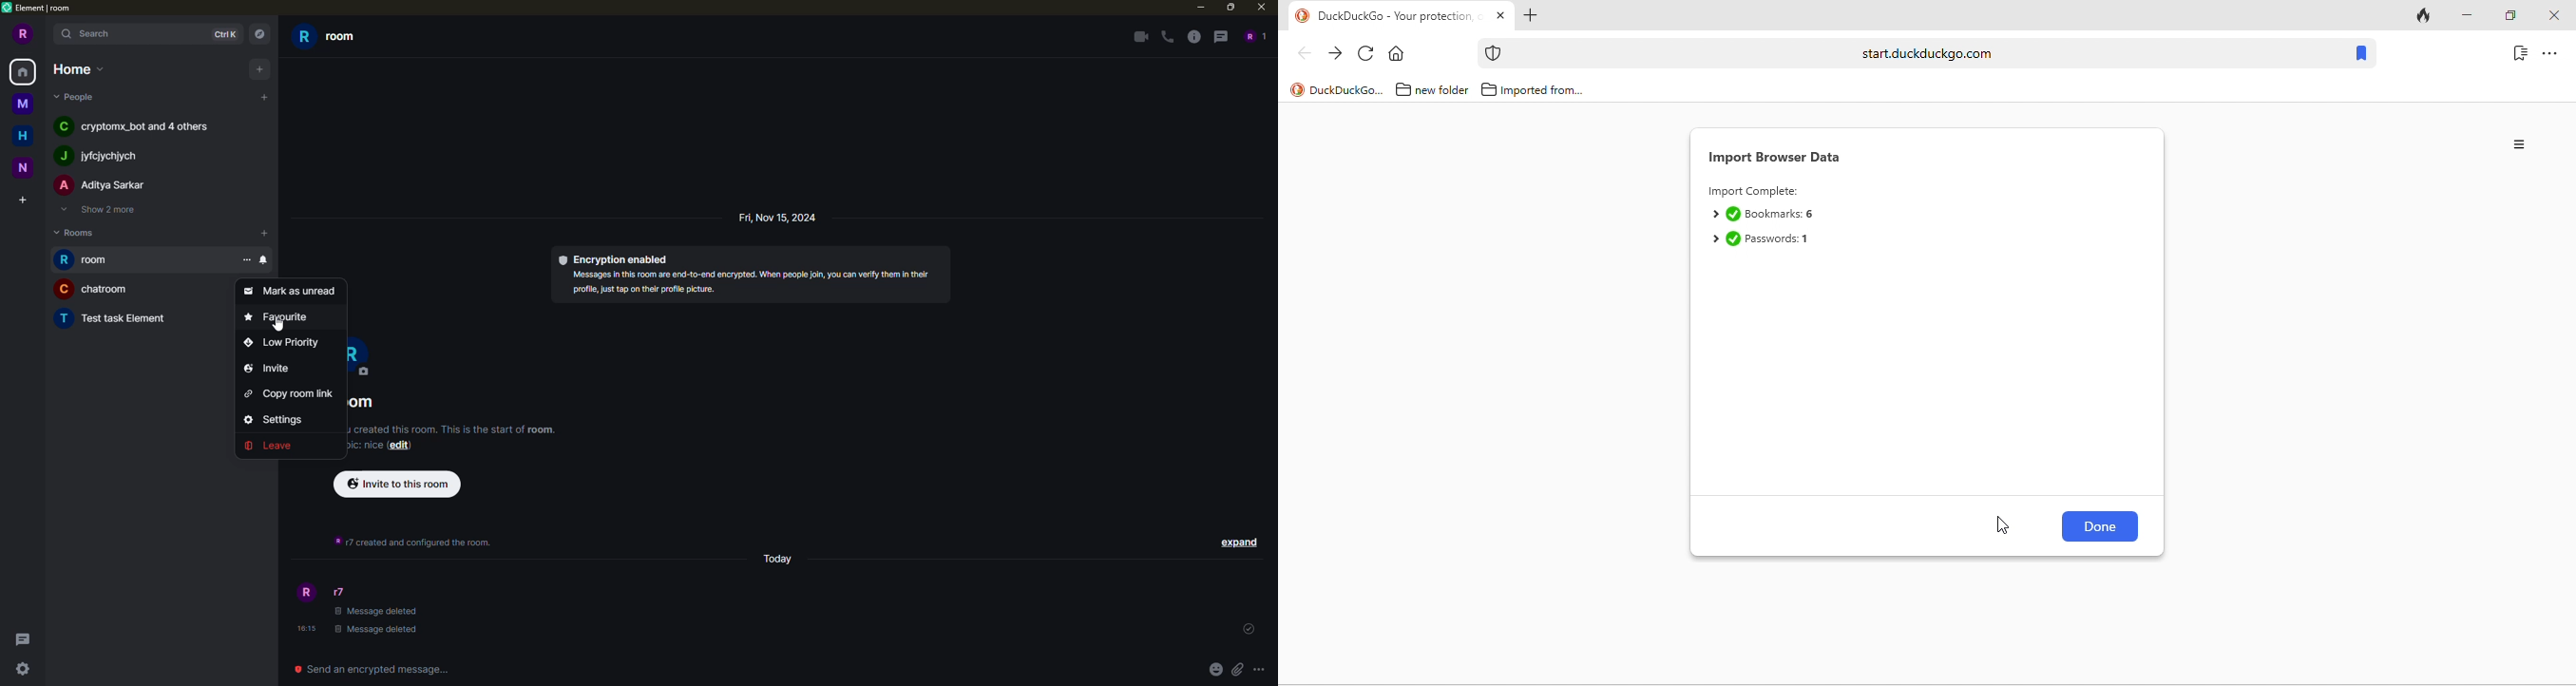 This screenshot has width=2576, height=700. Describe the element at coordinates (265, 260) in the screenshot. I see `bell` at that location.